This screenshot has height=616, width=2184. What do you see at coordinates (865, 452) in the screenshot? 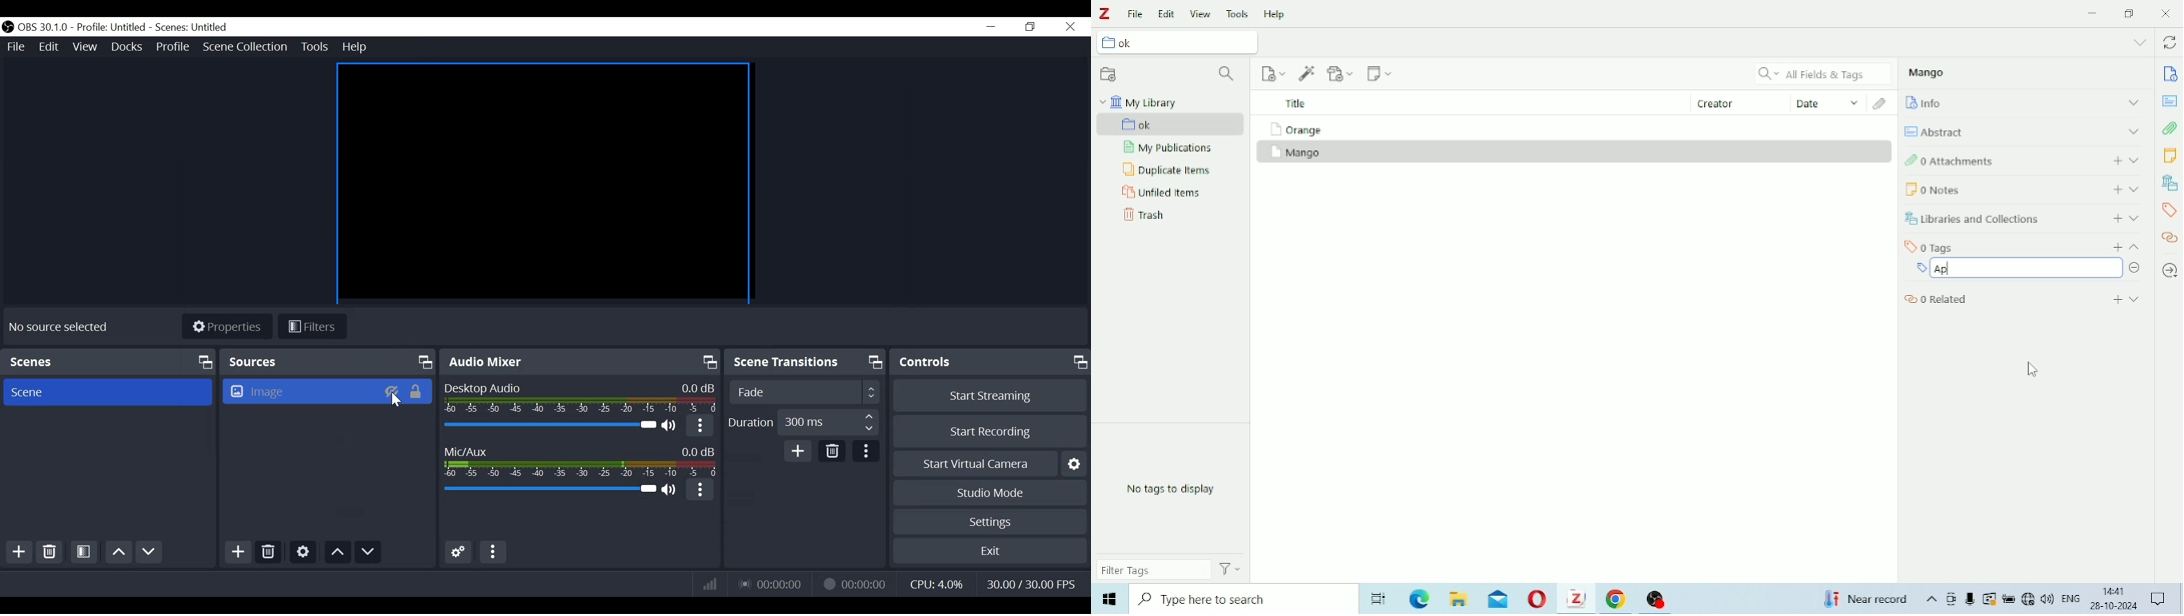
I see `more Options` at bounding box center [865, 452].